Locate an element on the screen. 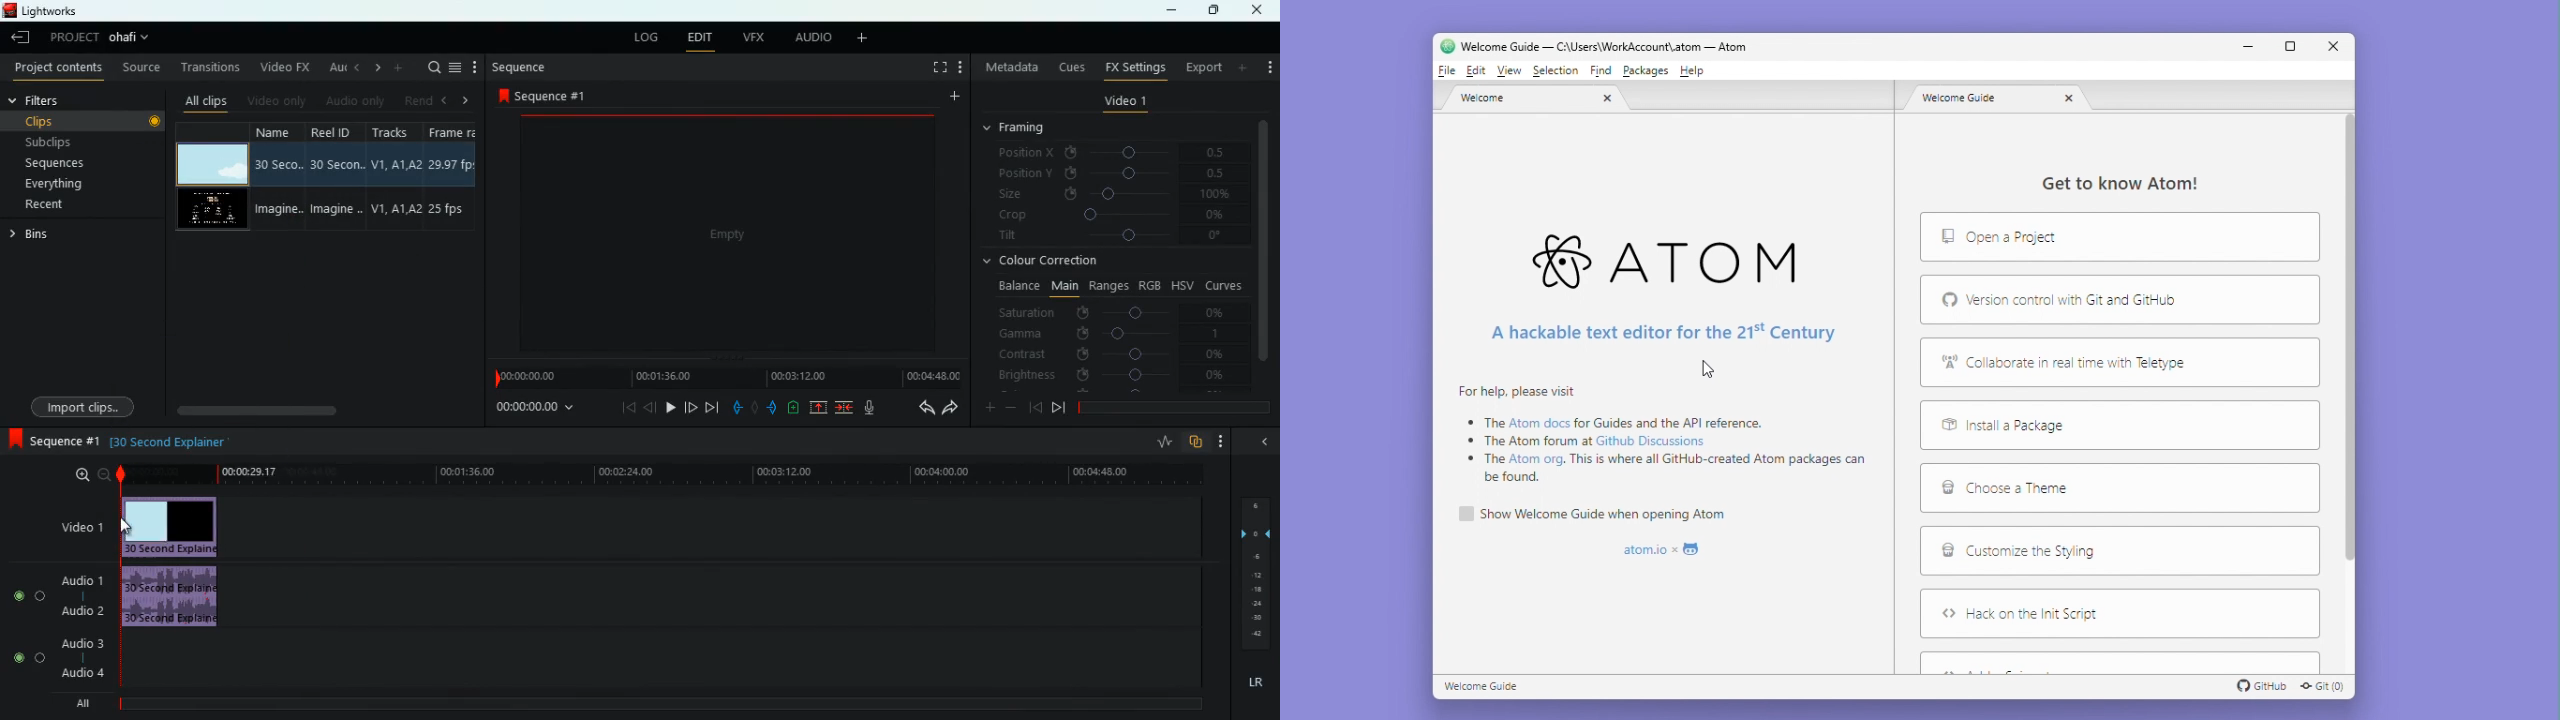 The image size is (2576, 728). cursor is located at coordinates (1711, 370).